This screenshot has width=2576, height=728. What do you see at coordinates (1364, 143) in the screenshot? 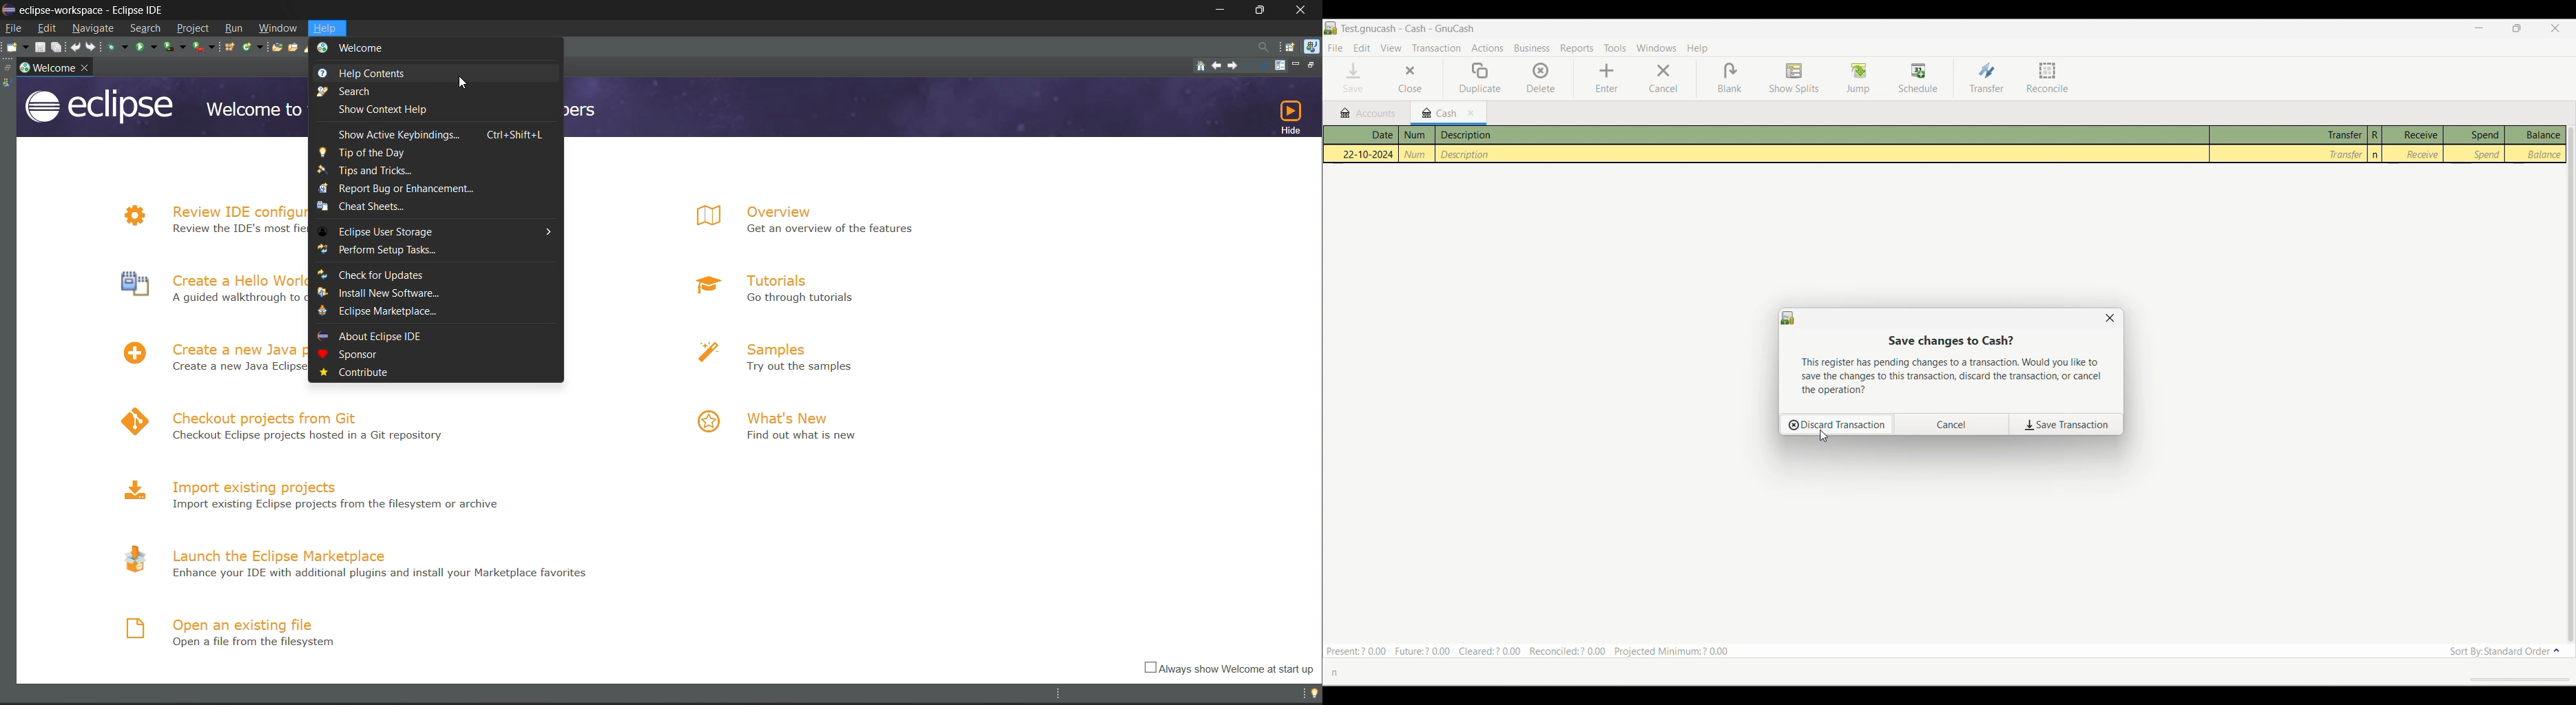
I see `Date column` at bounding box center [1364, 143].